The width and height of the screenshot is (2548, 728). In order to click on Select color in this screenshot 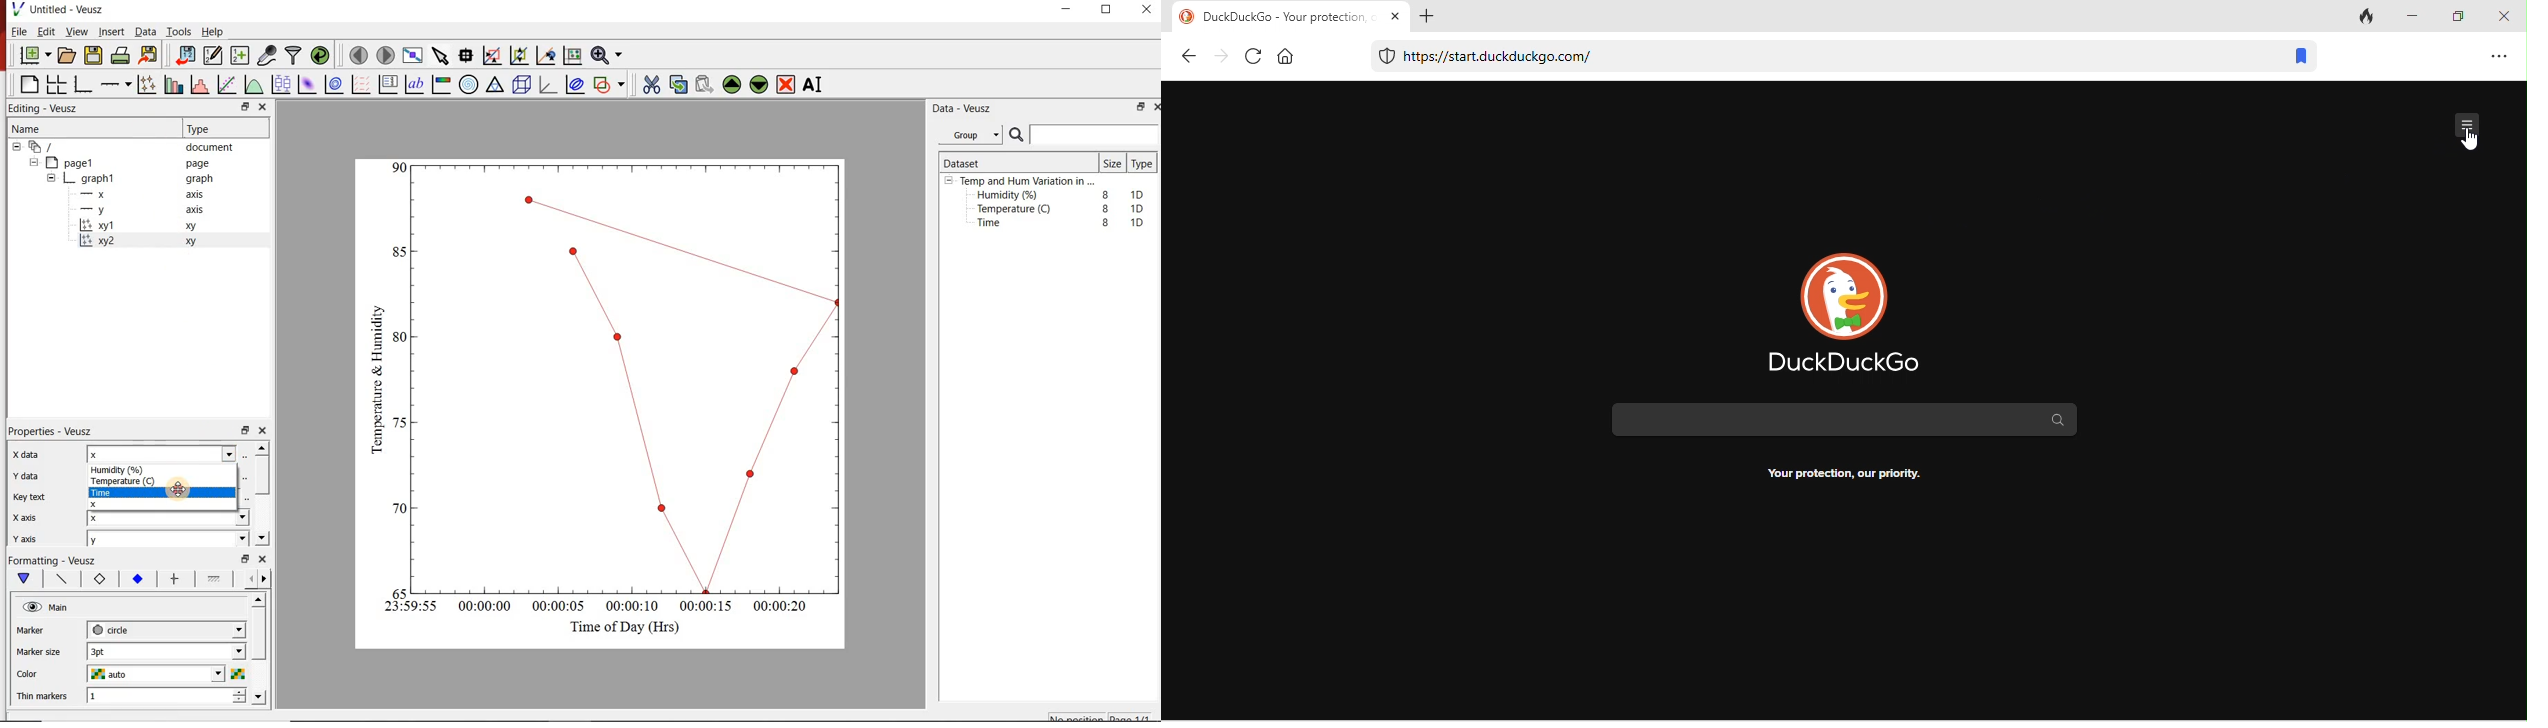, I will do `click(239, 674)`.